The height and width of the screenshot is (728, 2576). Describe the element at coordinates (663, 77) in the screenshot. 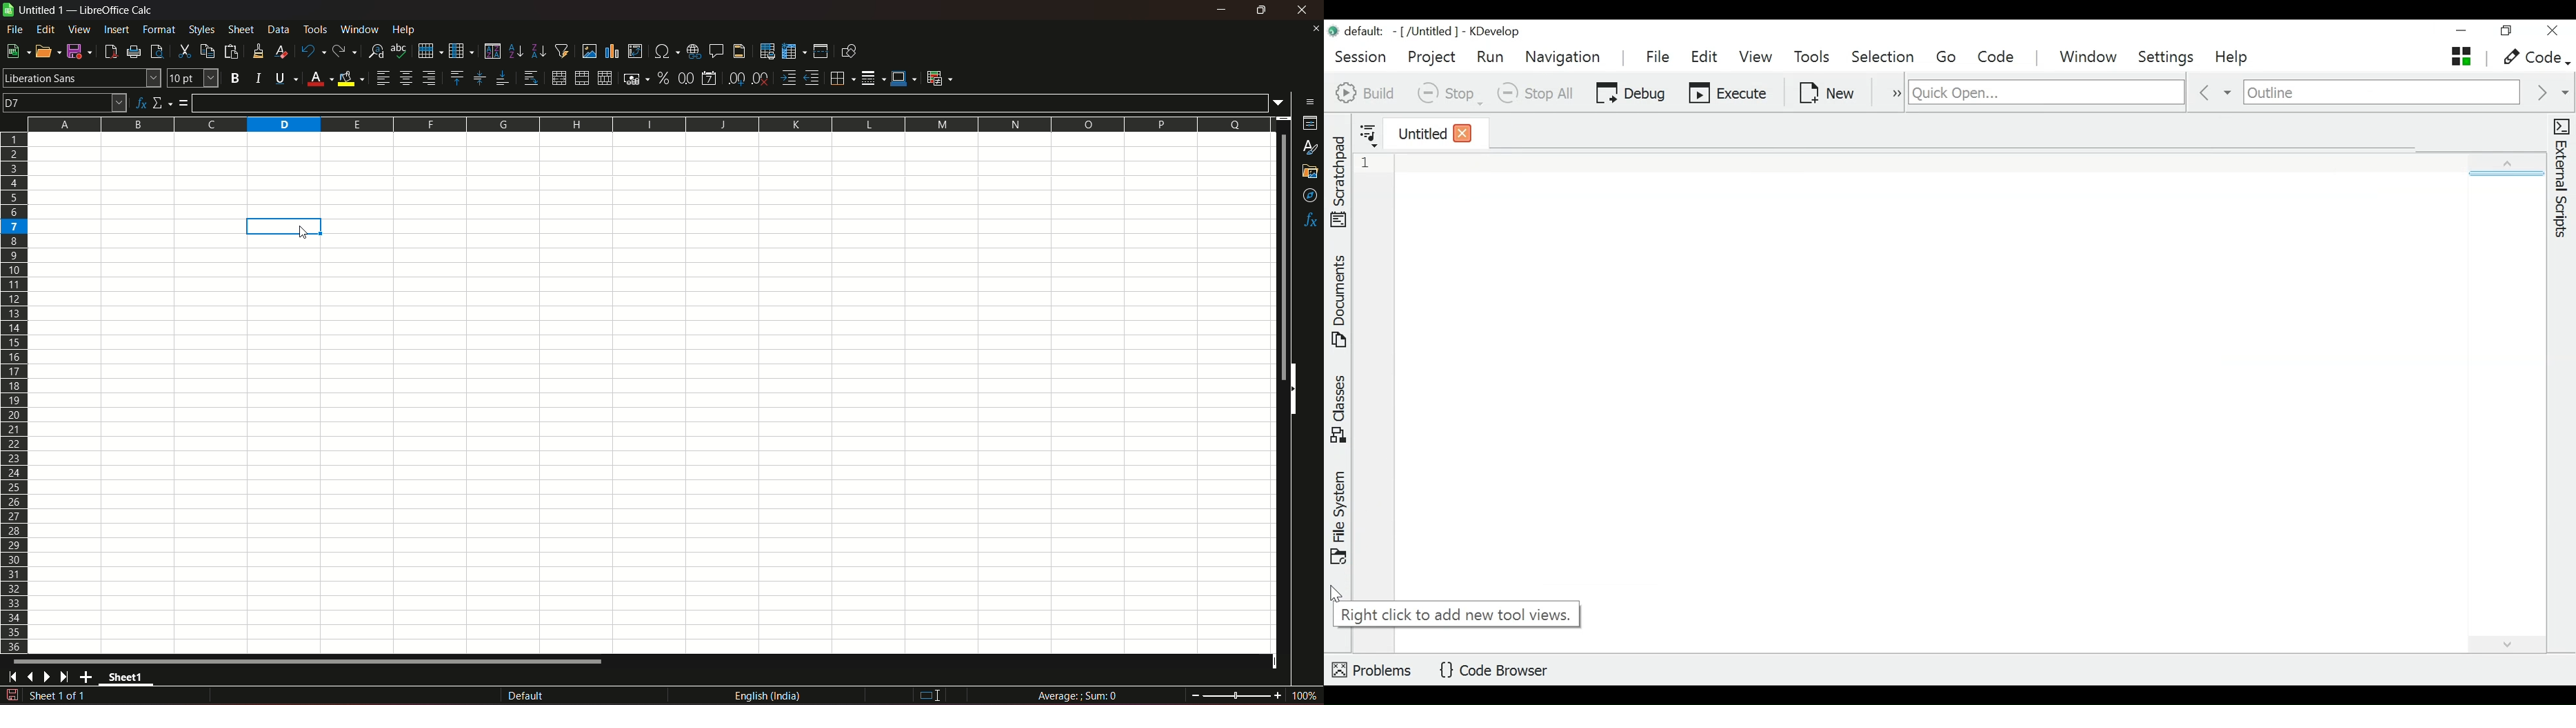

I see `format as percent` at that location.